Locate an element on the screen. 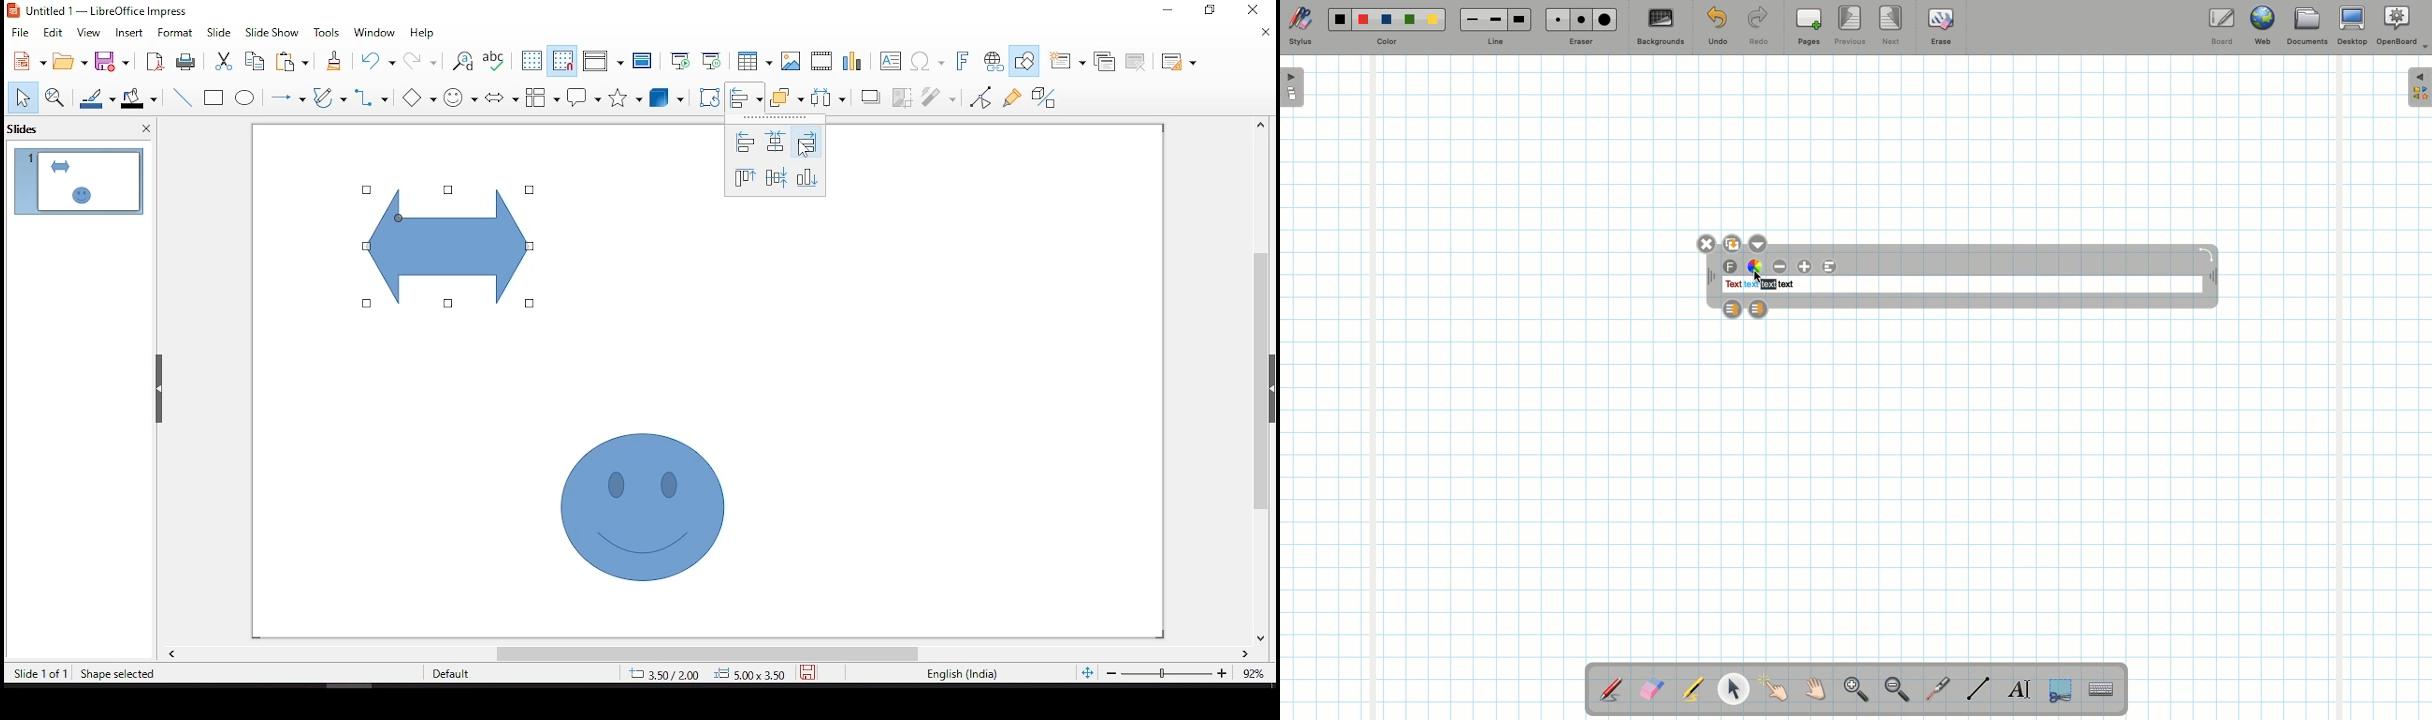 Image resolution: width=2436 pixels, height=728 pixels. new is located at coordinates (25, 61).